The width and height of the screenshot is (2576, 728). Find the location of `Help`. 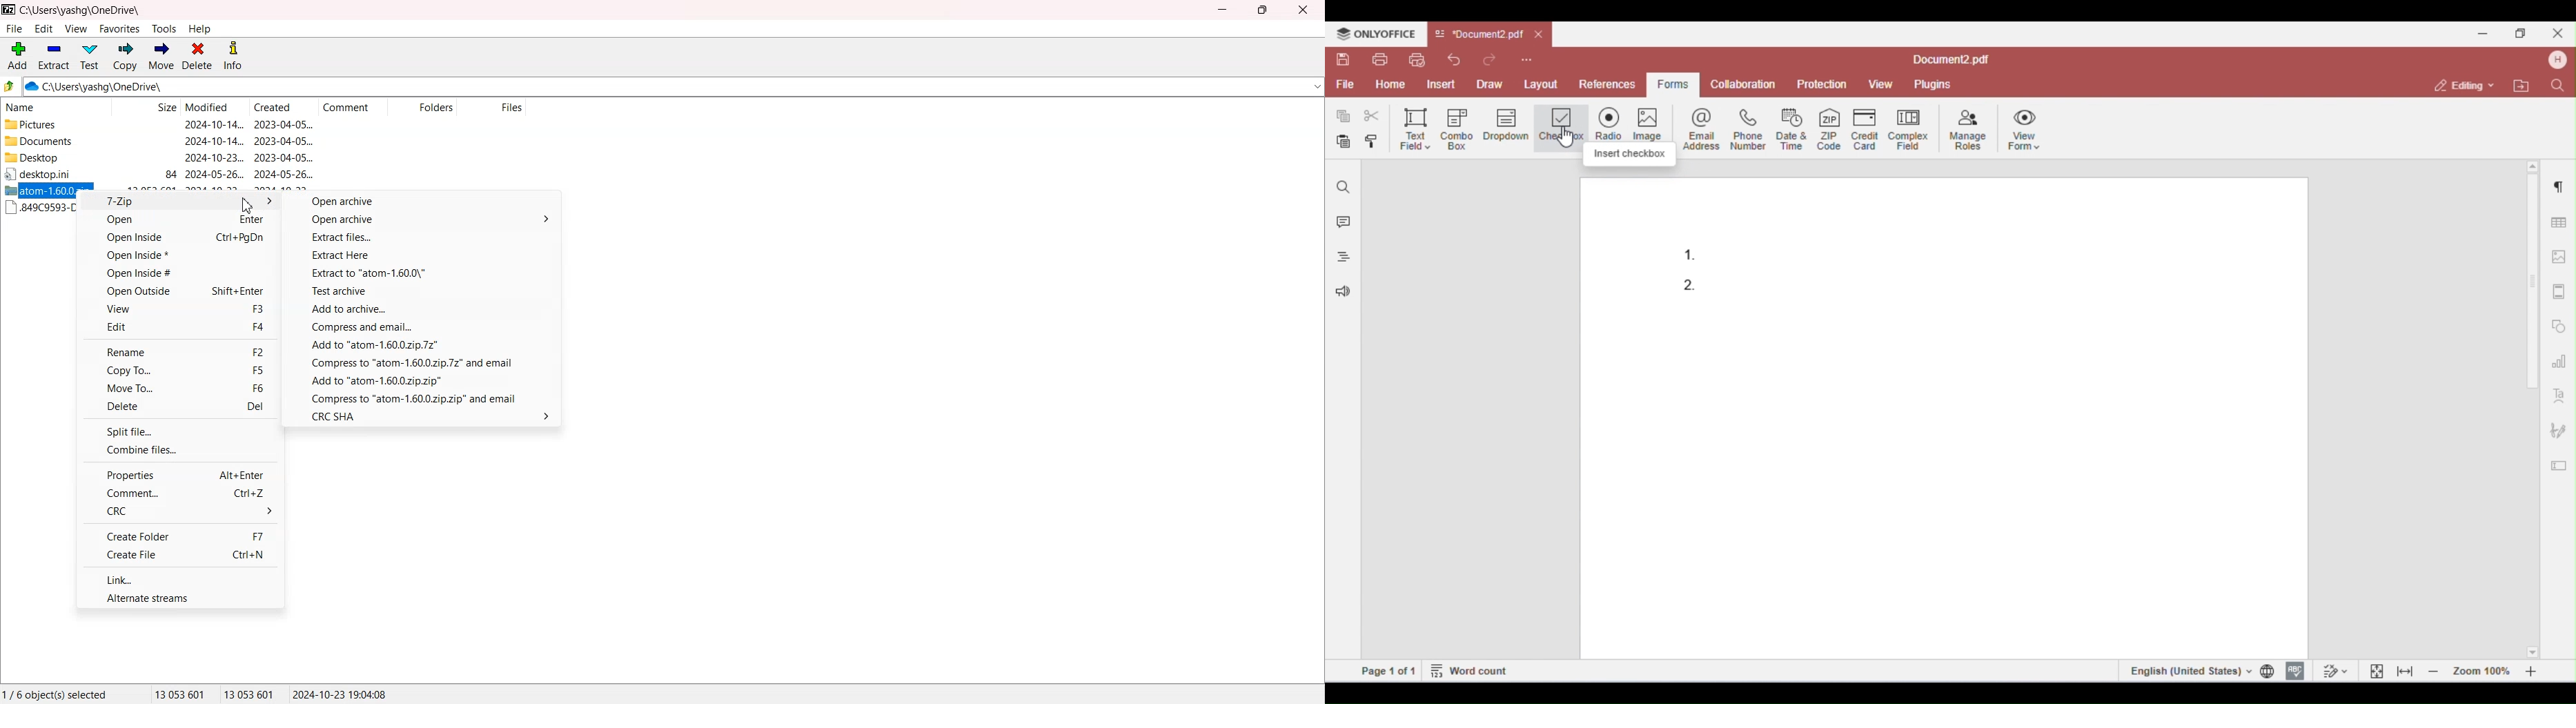

Help is located at coordinates (199, 29).